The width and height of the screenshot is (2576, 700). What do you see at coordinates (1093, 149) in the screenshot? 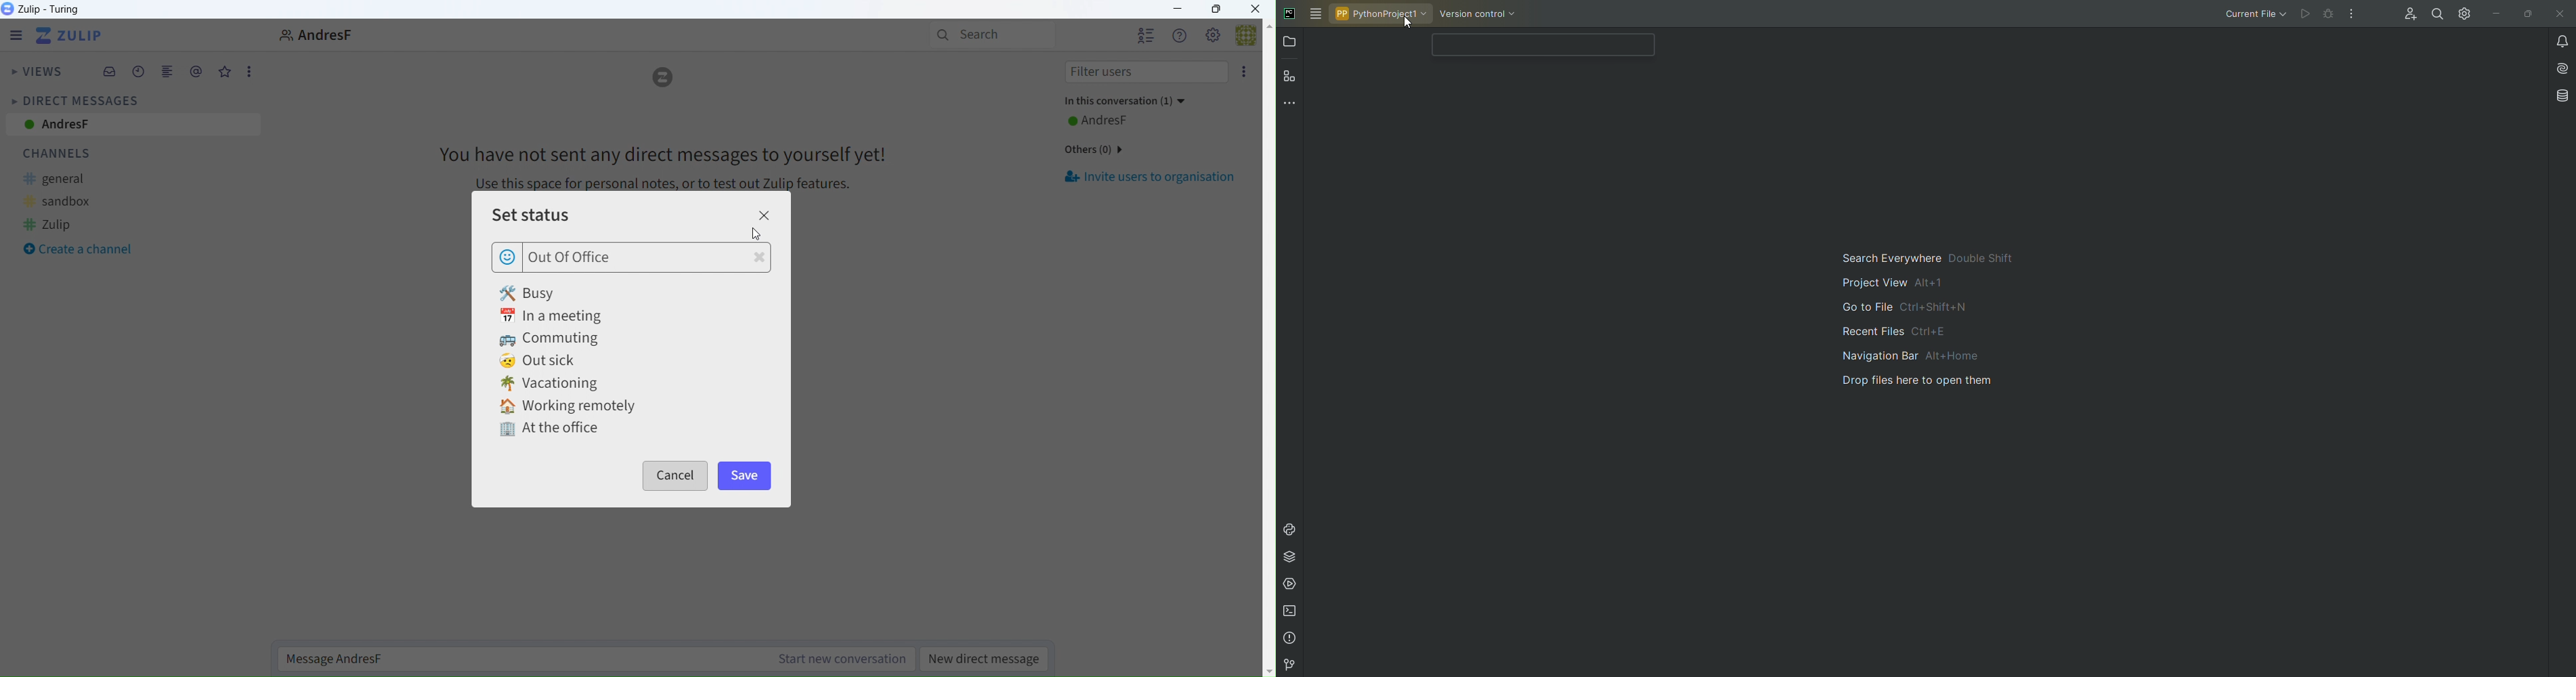
I see `Others` at bounding box center [1093, 149].